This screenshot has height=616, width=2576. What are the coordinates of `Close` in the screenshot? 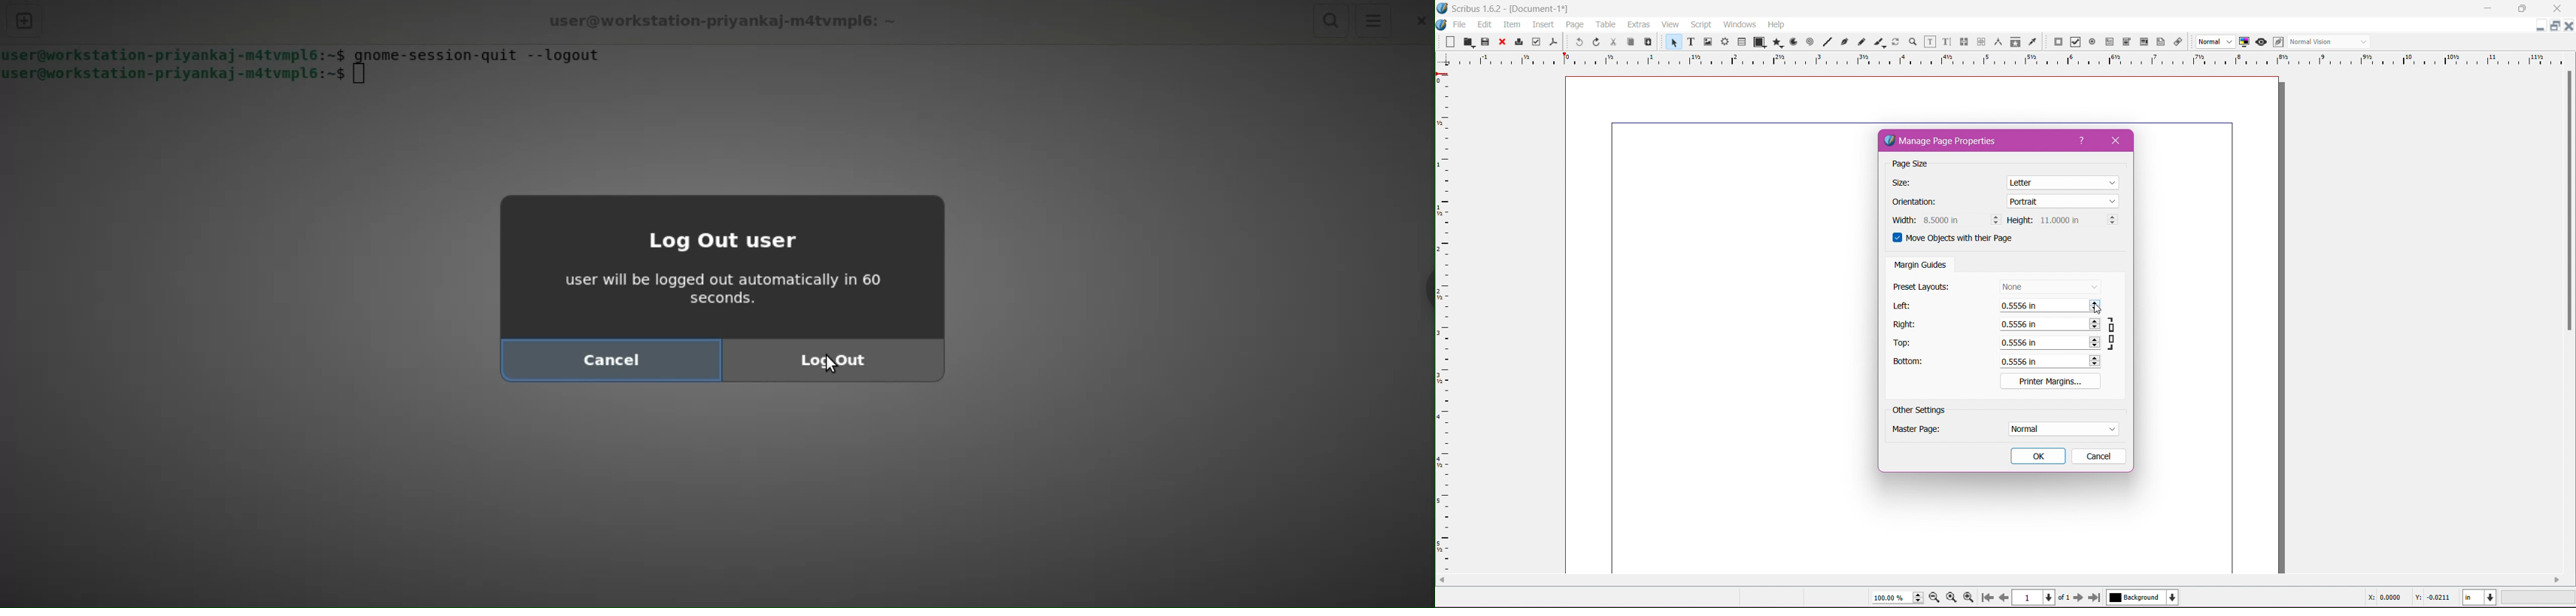 It's located at (1501, 42).